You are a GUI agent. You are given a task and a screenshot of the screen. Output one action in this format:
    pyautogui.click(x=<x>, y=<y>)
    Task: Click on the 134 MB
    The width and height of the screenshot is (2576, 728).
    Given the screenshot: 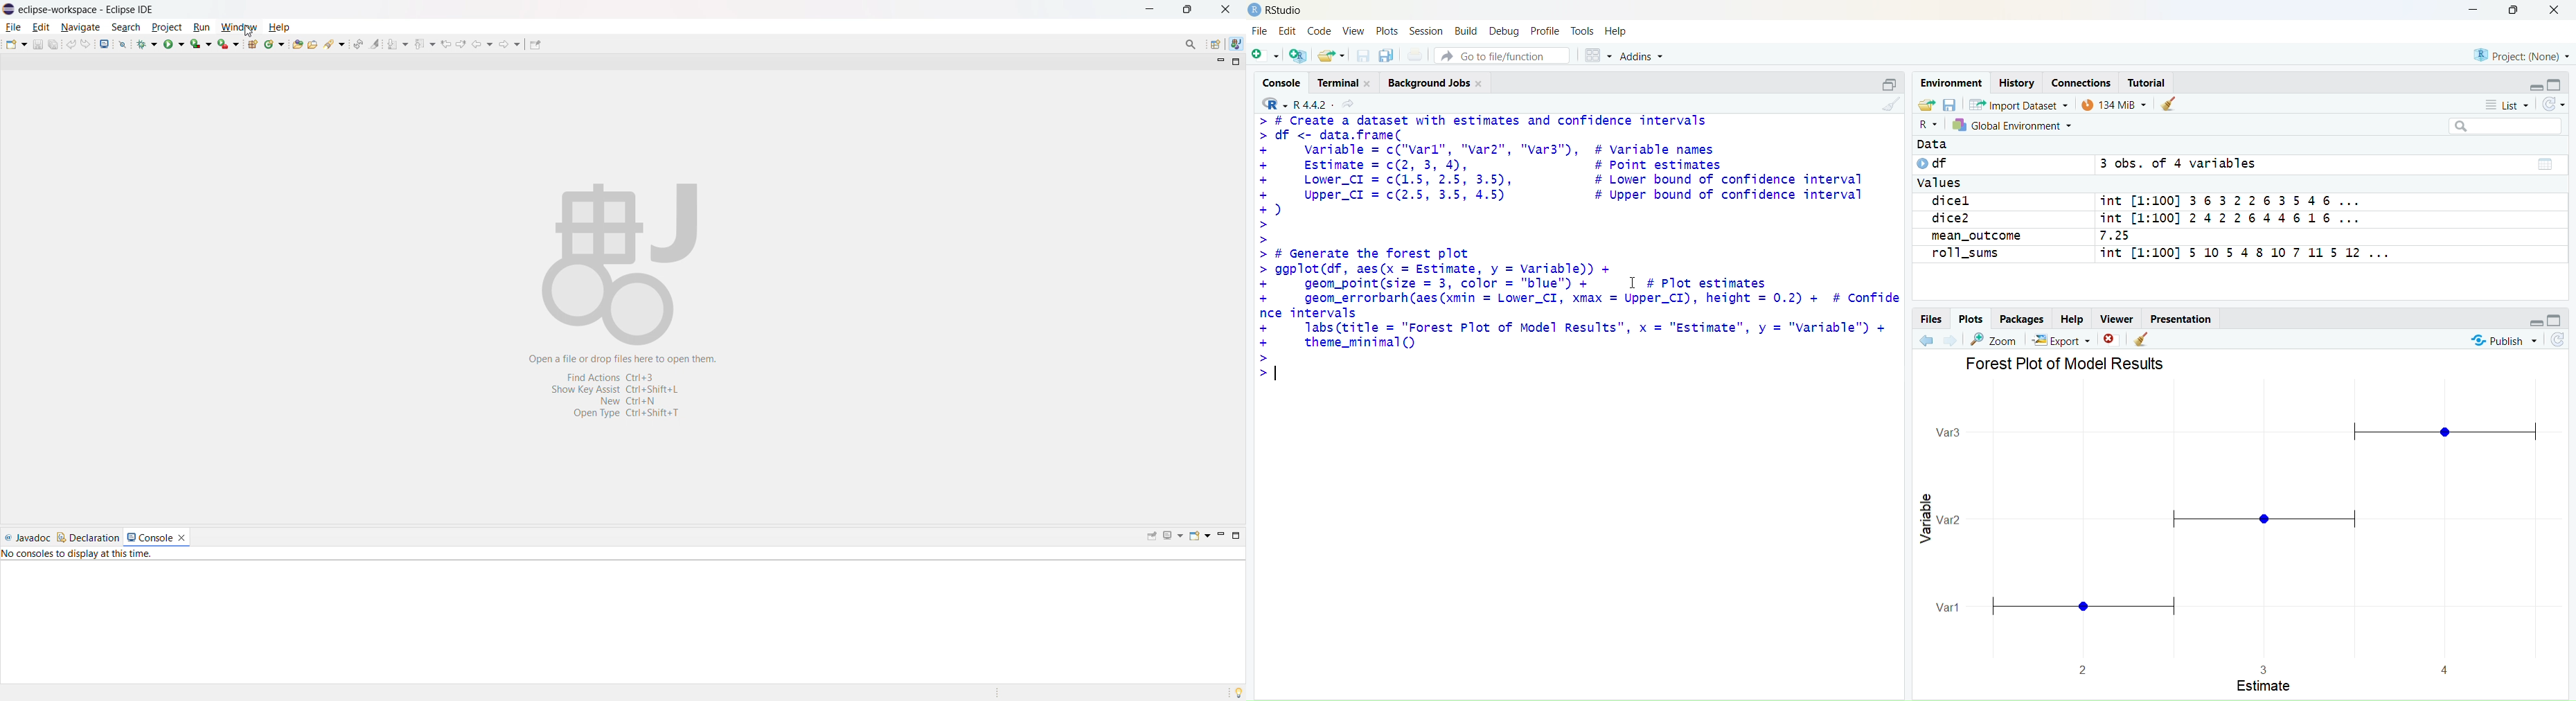 What is the action you would take?
    pyautogui.click(x=2112, y=103)
    